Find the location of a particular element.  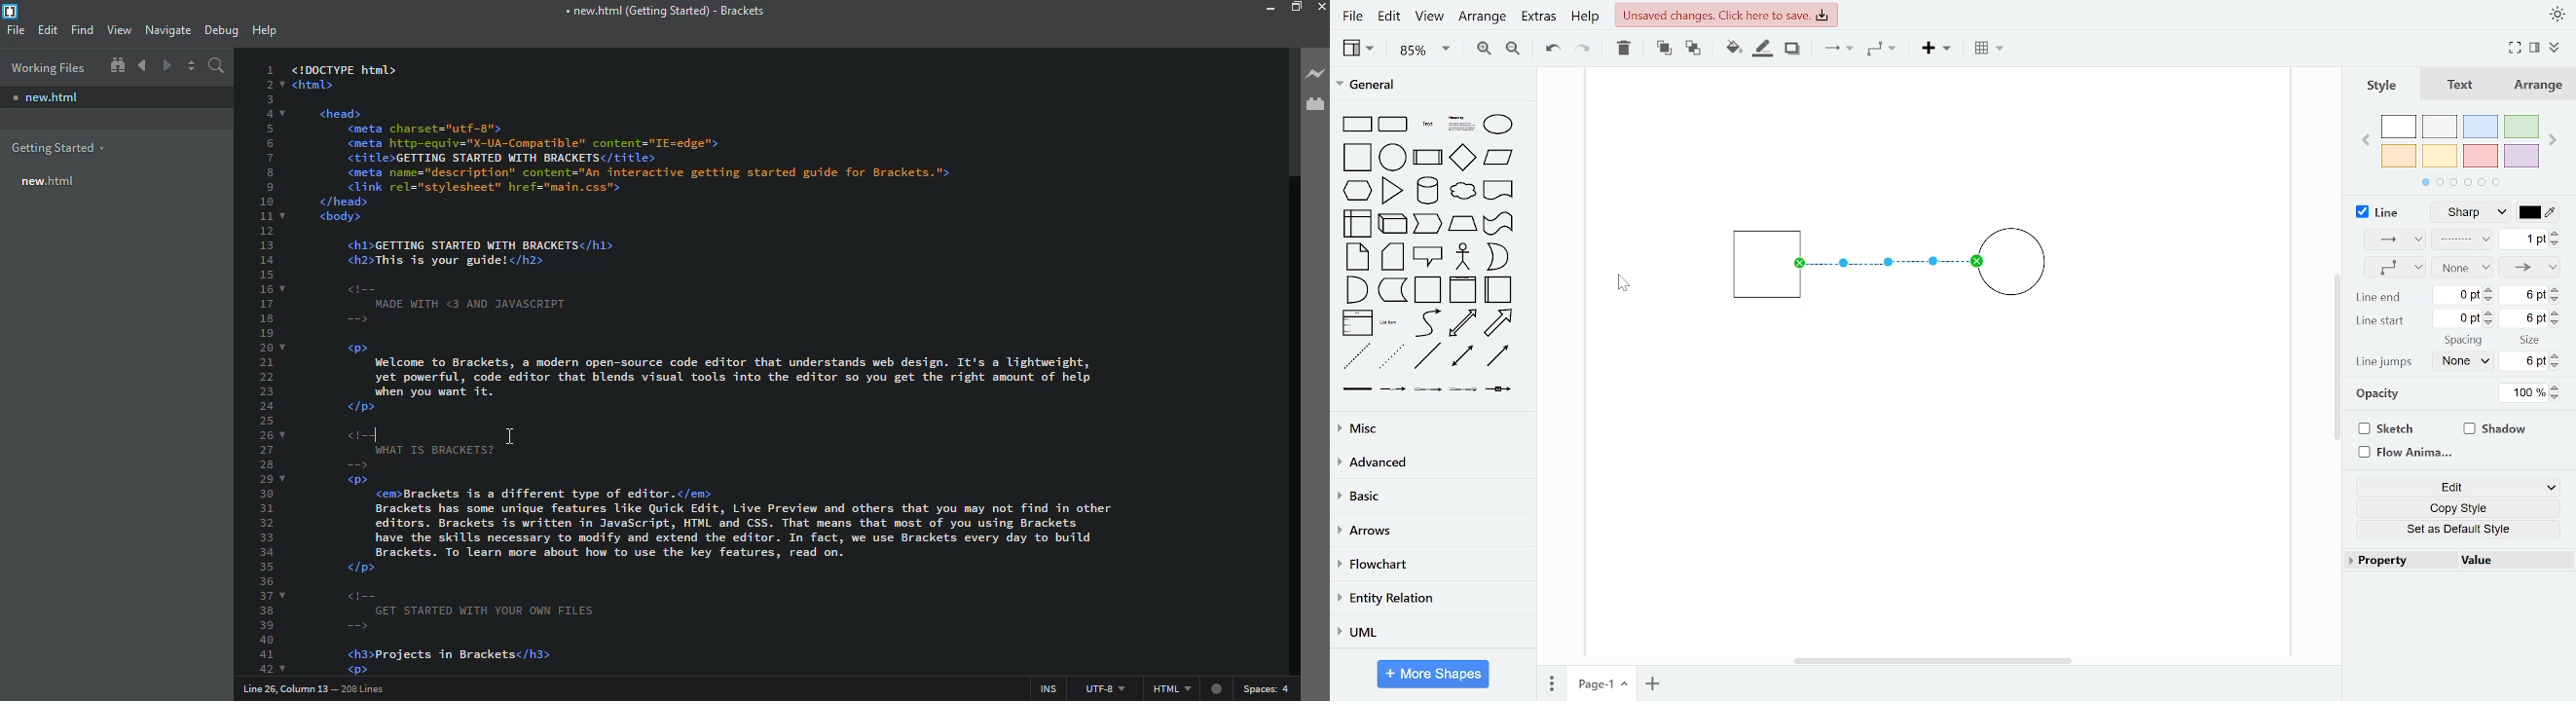

and is located at coordinates (1357, 288).